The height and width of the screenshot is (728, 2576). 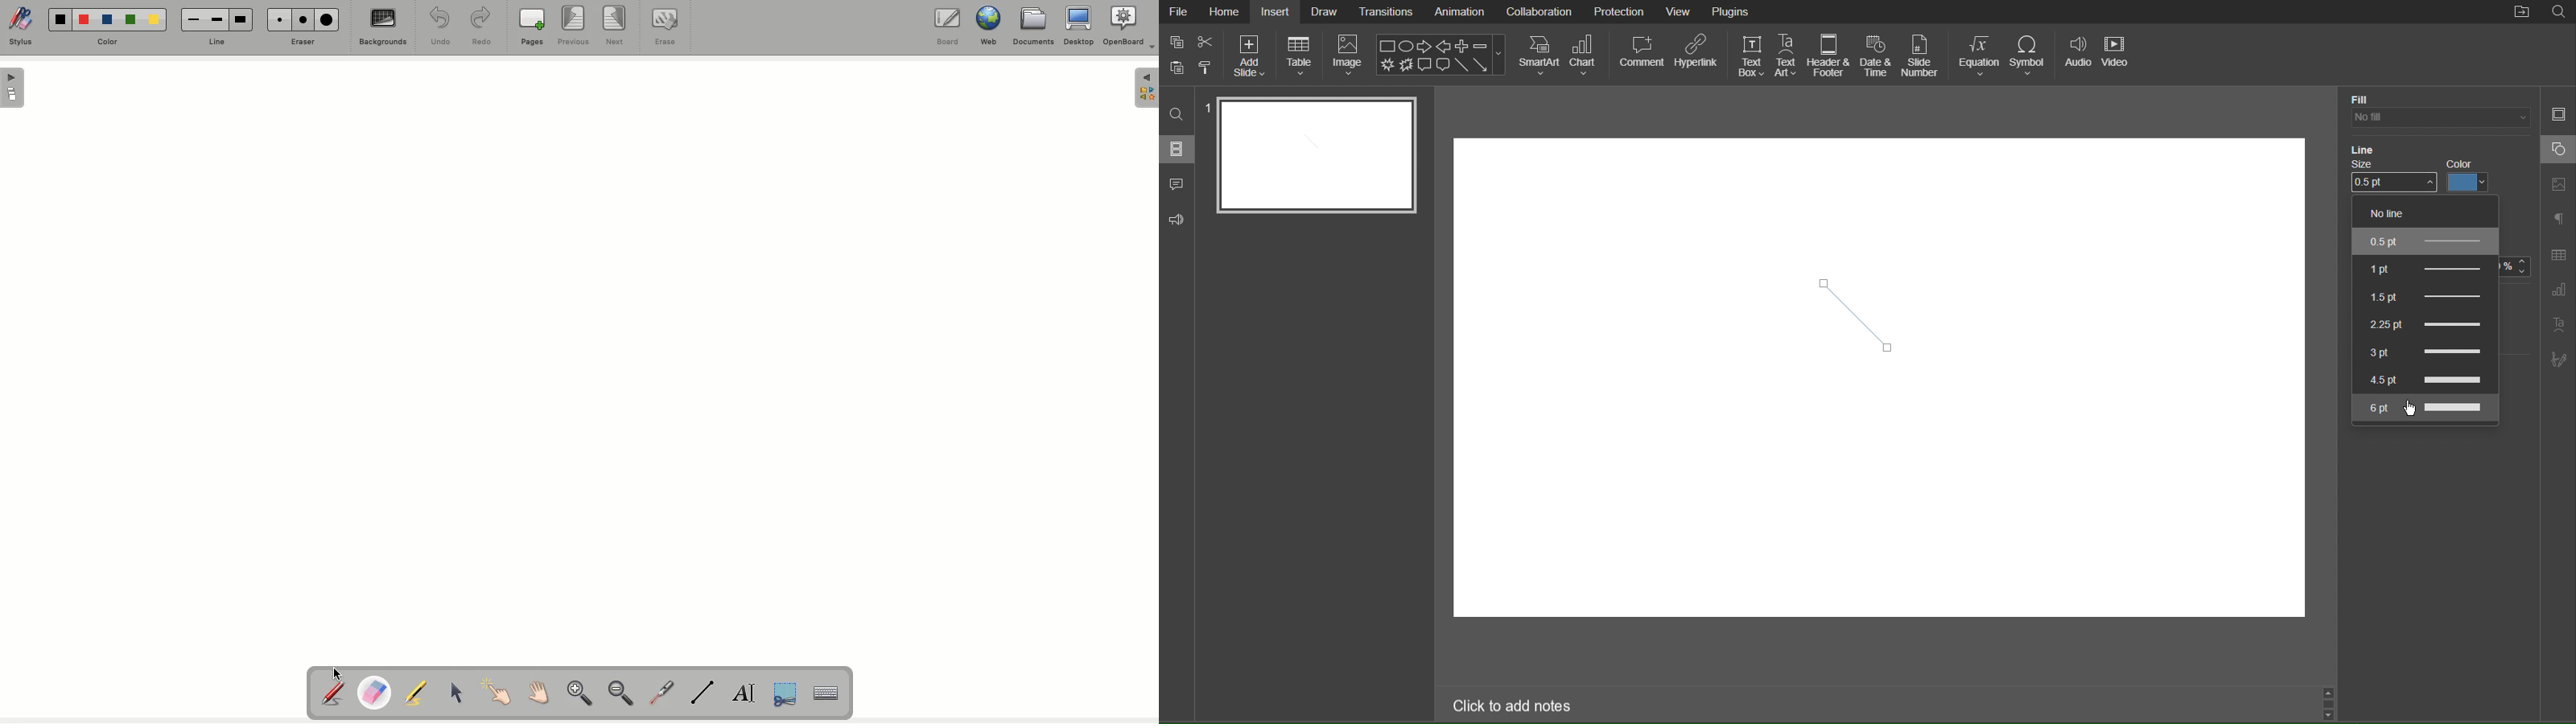 I want to click on Comment, so click(x=1177, y=185).